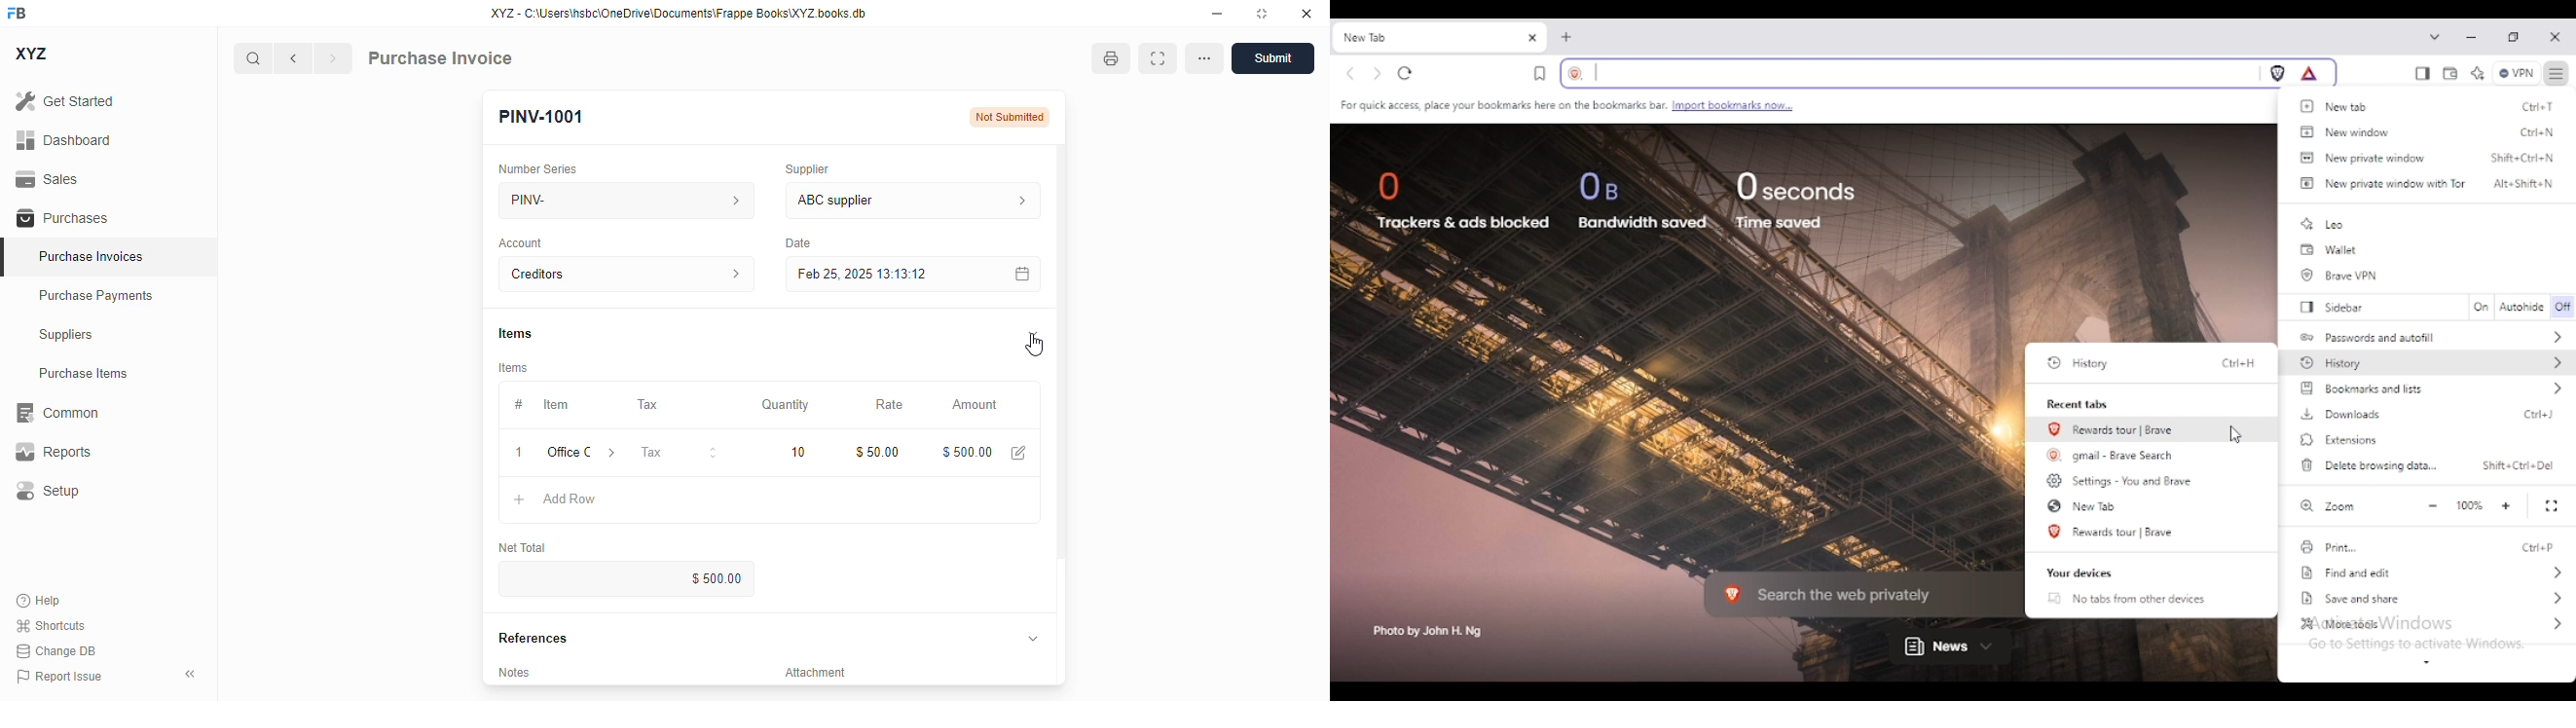 The width and height of the screenshot is (2576, 728). I want to click on dashboard, so click(63, 139).